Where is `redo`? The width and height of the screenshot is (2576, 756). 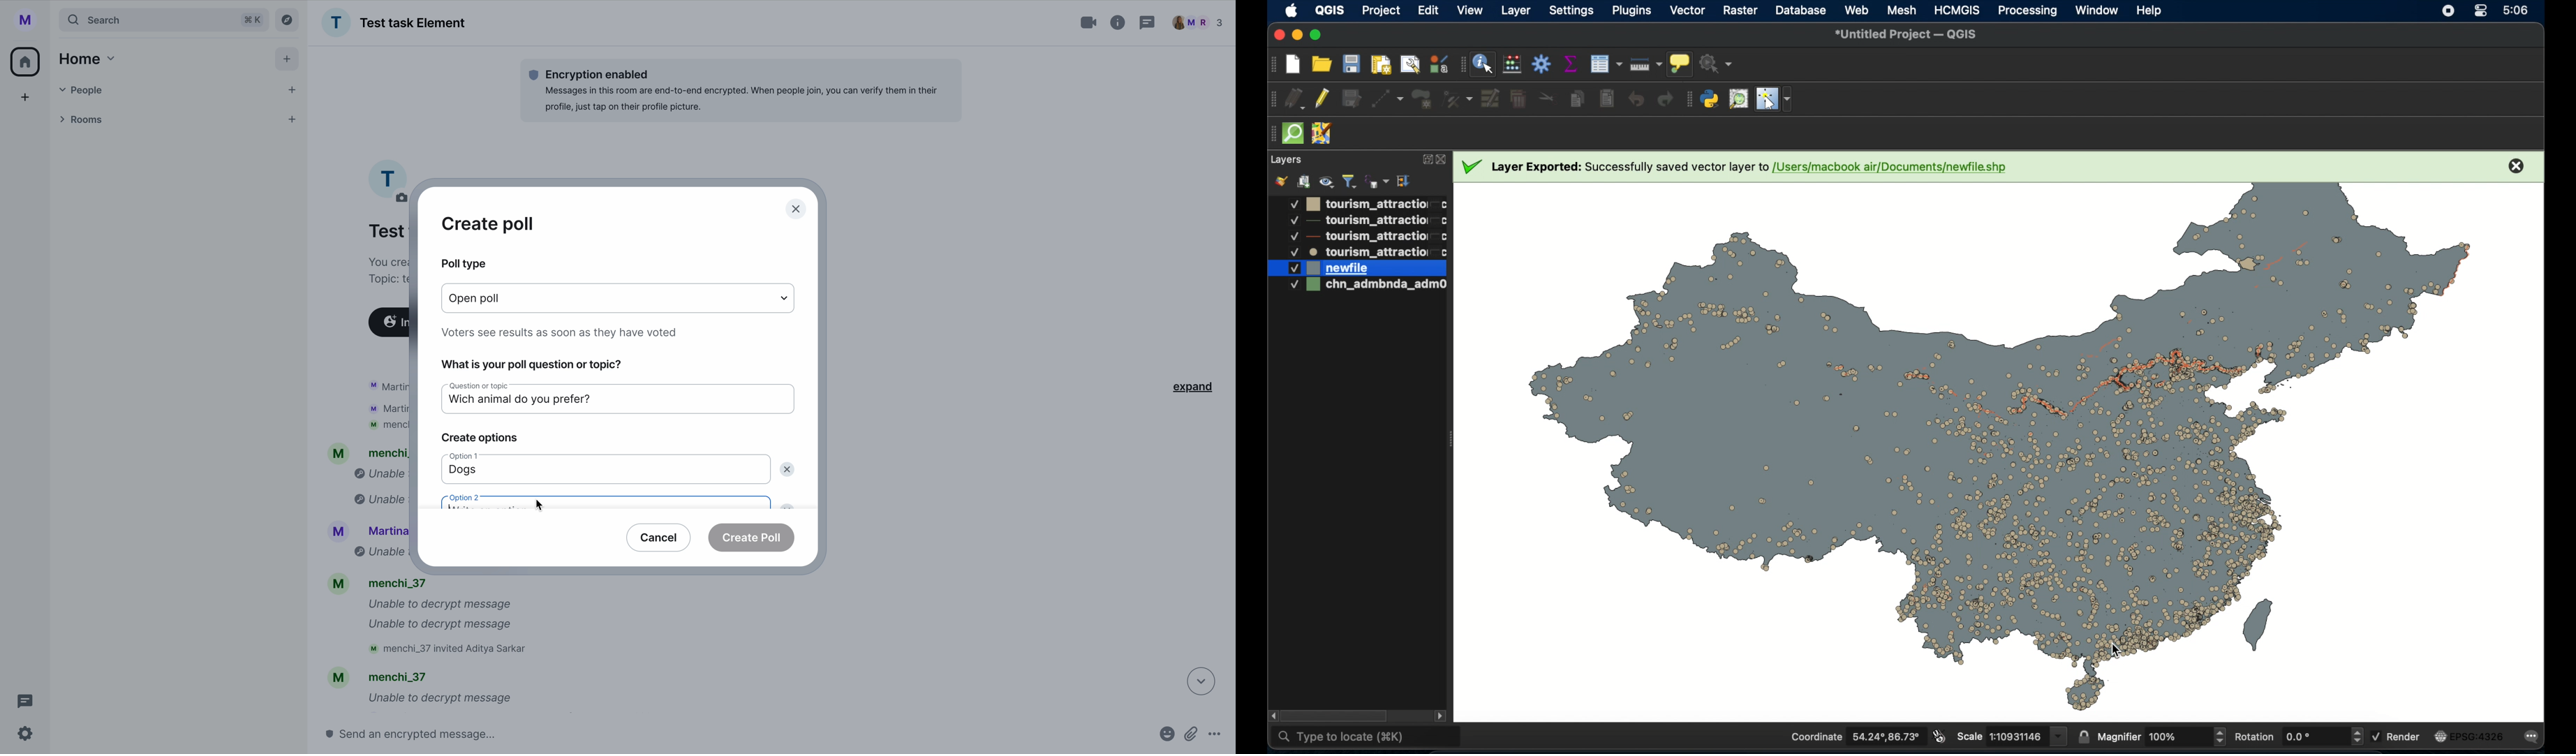
redo is located at coordinates (1664, 99).